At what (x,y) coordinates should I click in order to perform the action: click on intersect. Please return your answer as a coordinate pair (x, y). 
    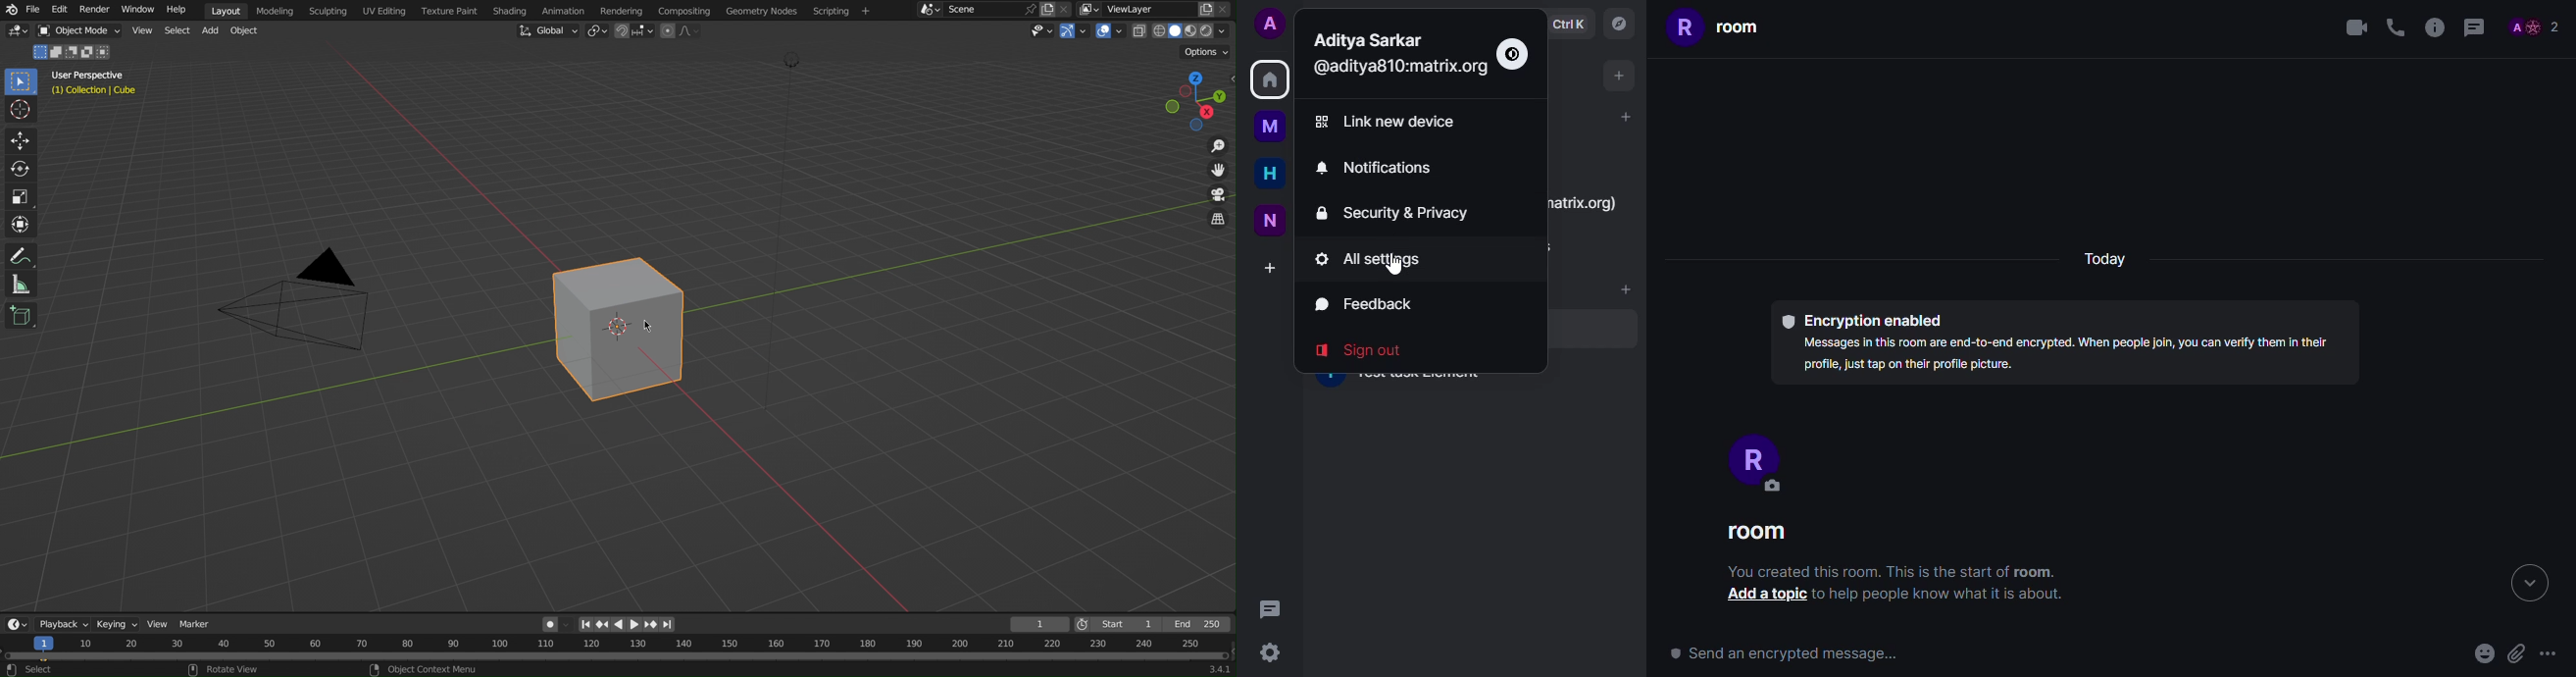
    Looking at the image, I should click on (108, 52).